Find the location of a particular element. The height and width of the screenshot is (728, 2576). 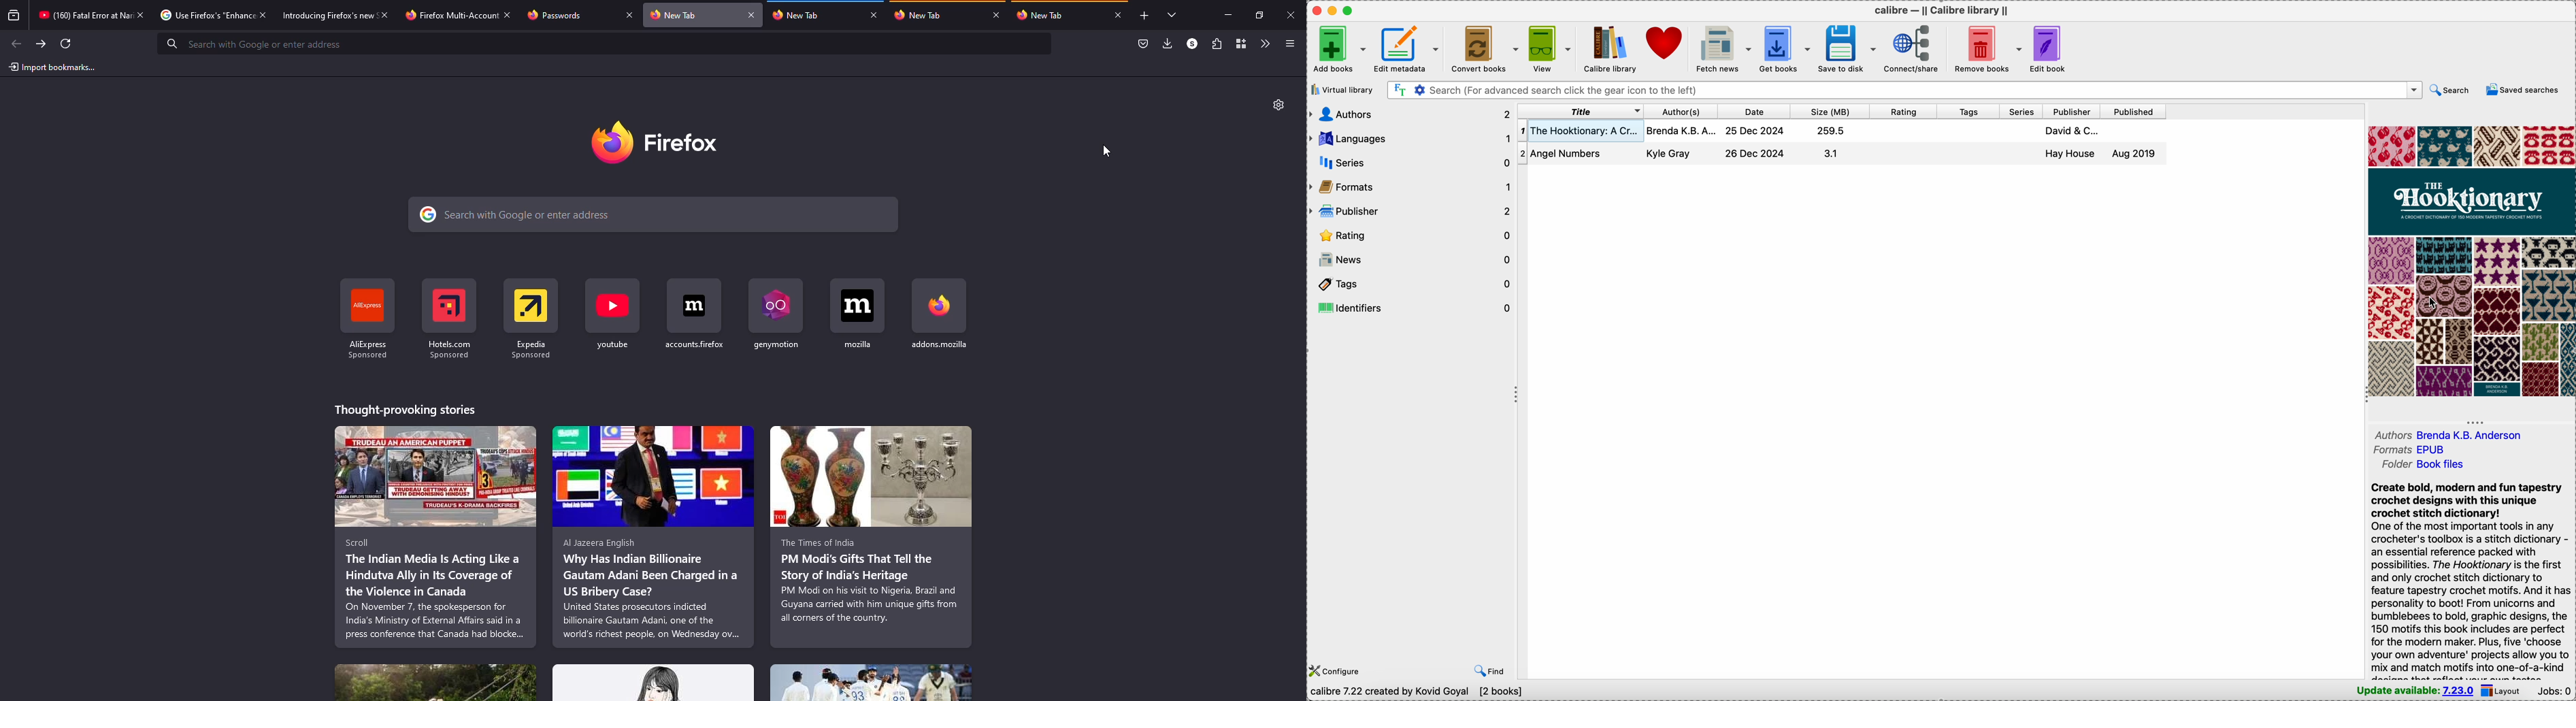

menu is located at coordinates (1289, 43).